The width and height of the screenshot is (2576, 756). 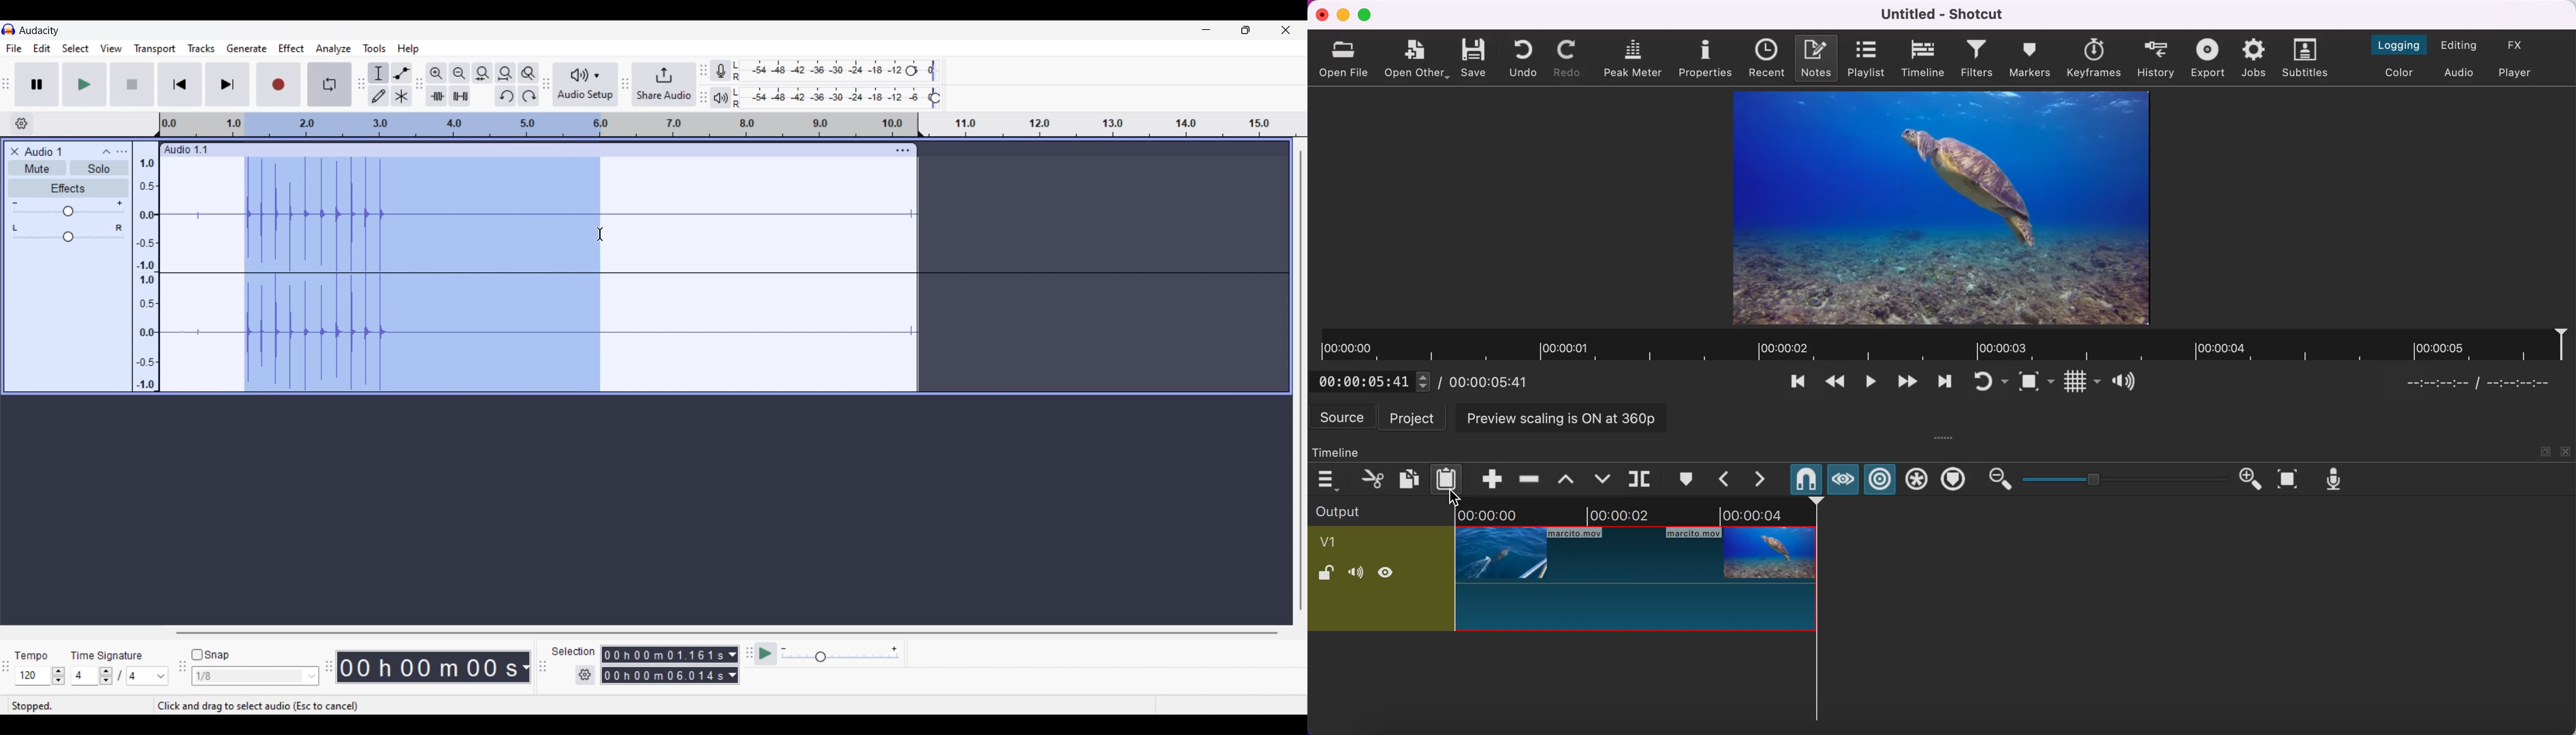 What do you see at coordinates (402, 72) in the screenshot?
I see `Envelop tool` at bounding box center [402, 72].